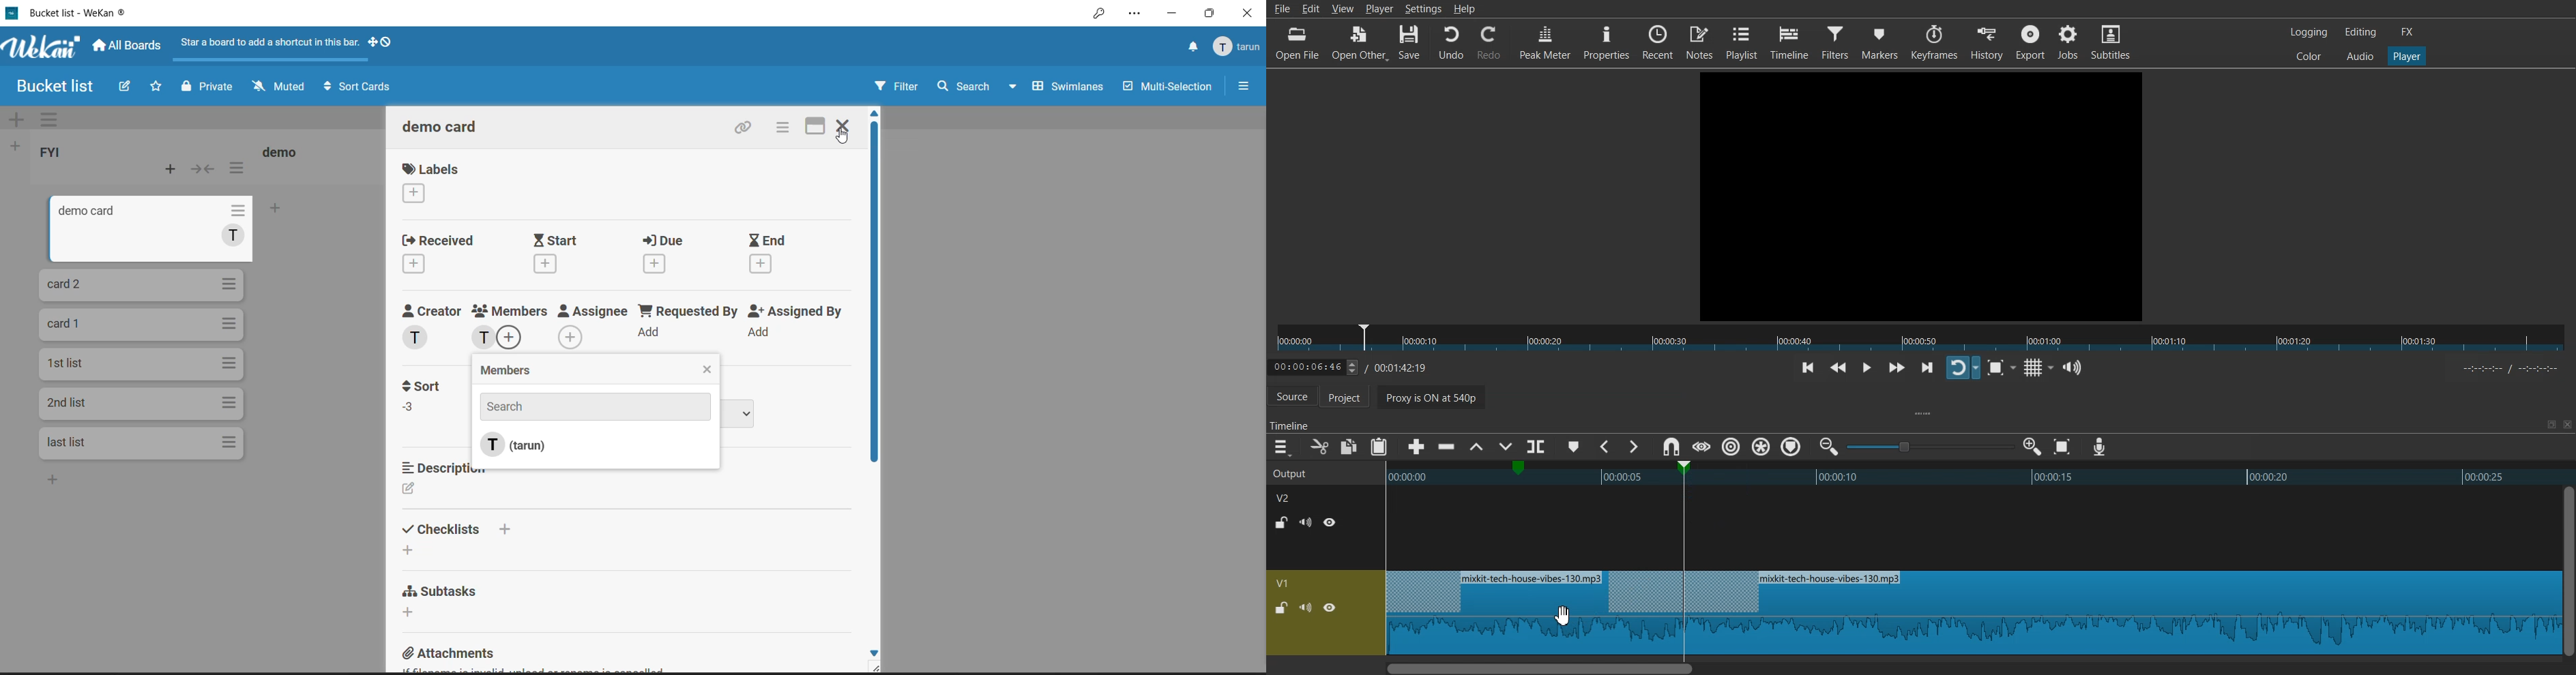  Describe the element at coordinates (306, 211) in the screenshot. I see `card bottom of the list` at that location.